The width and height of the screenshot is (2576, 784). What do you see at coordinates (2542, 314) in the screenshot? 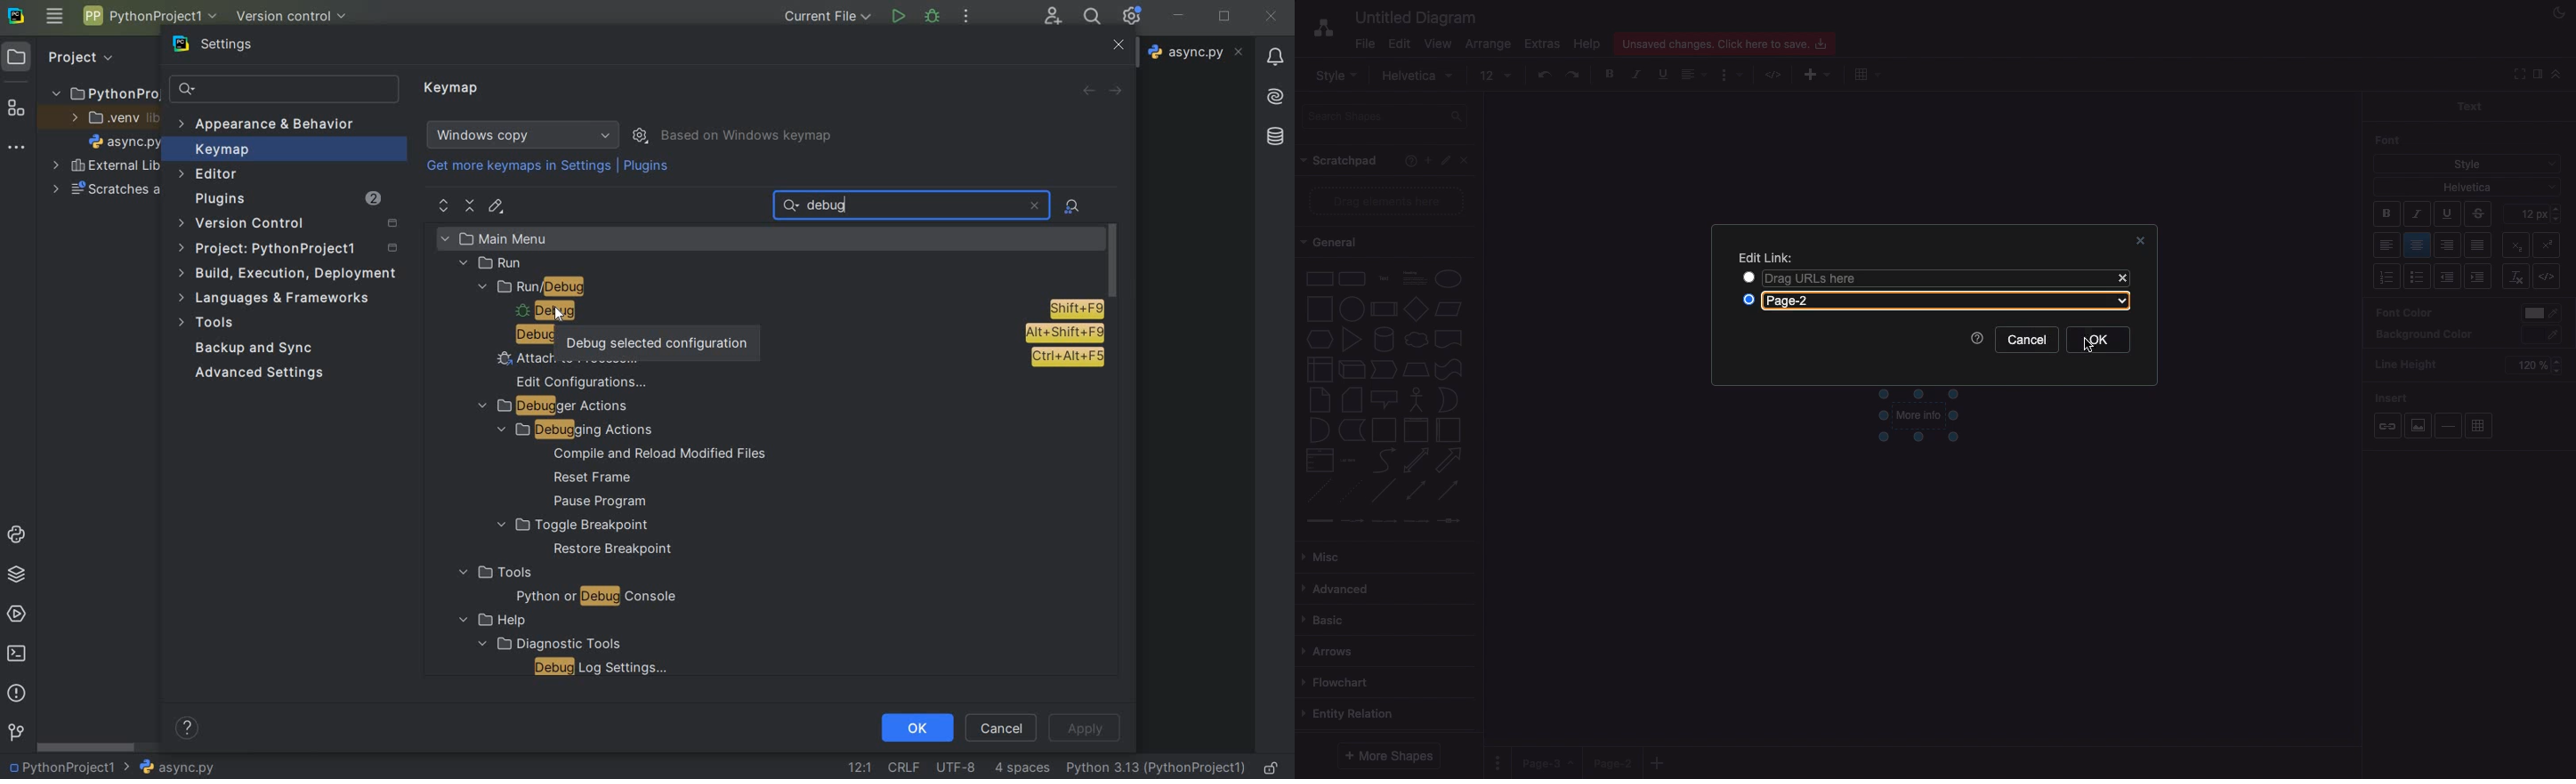
I see `color` at bounding box center [2542, 314].